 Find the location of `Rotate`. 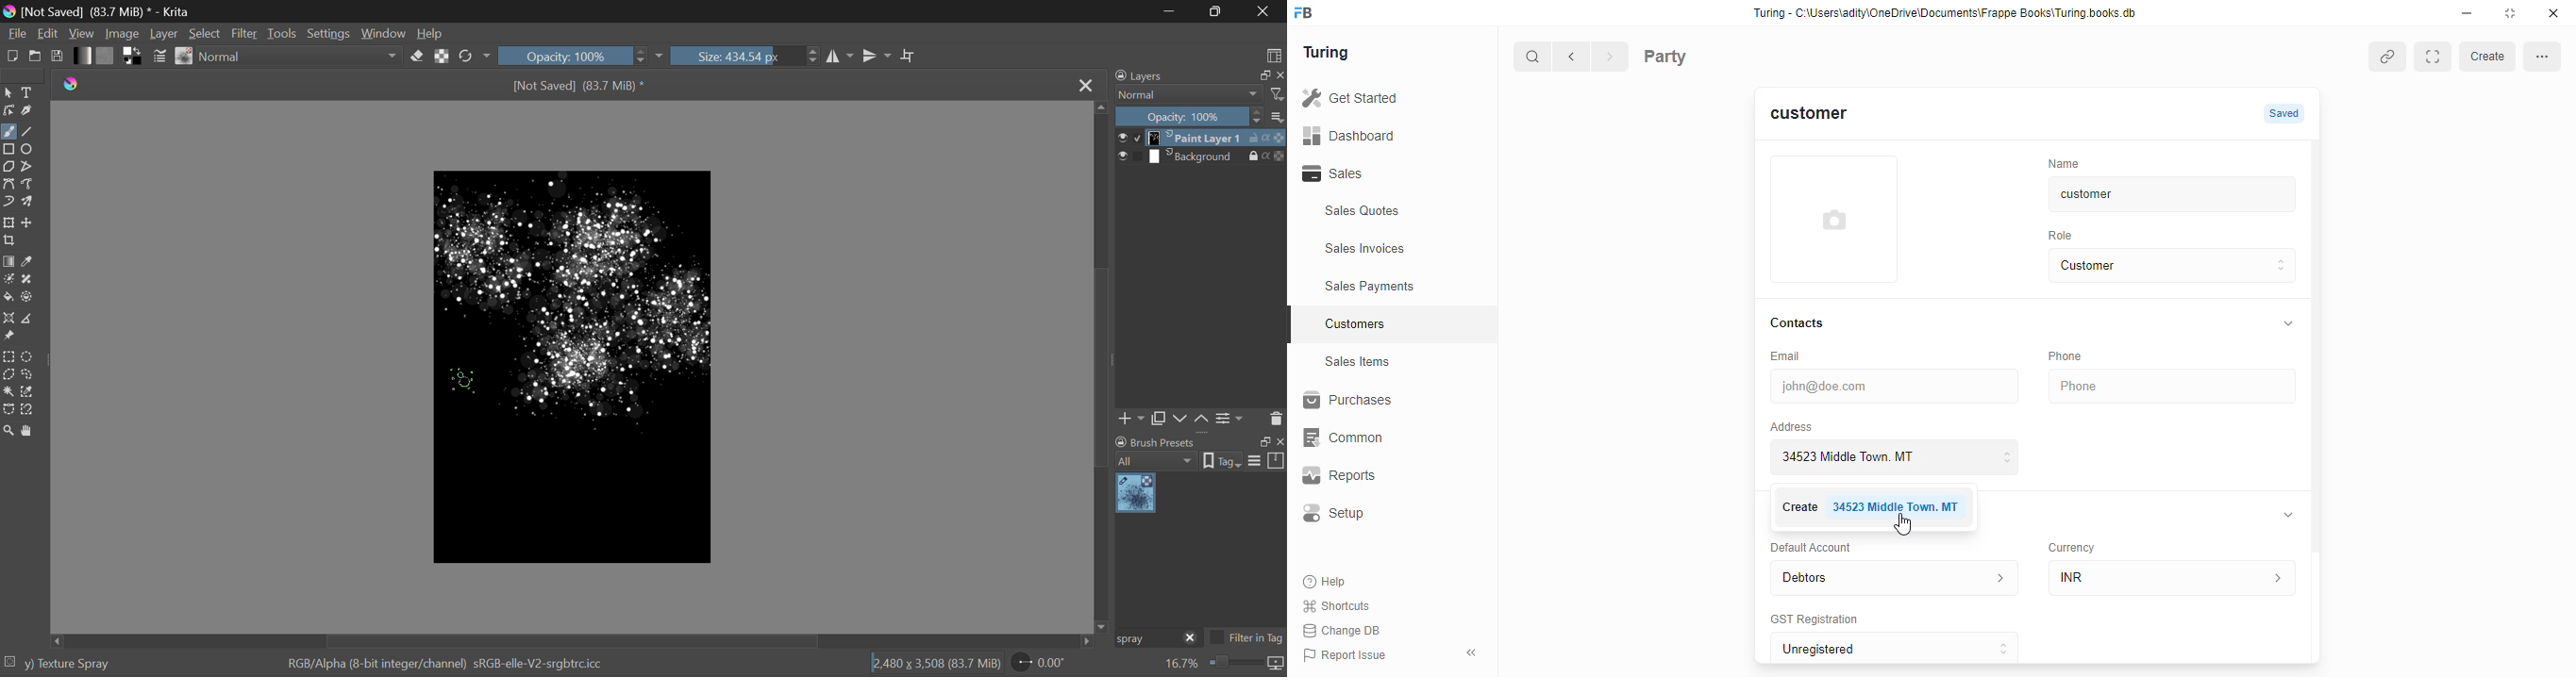

Rotate is located at coordinates (476, 56).